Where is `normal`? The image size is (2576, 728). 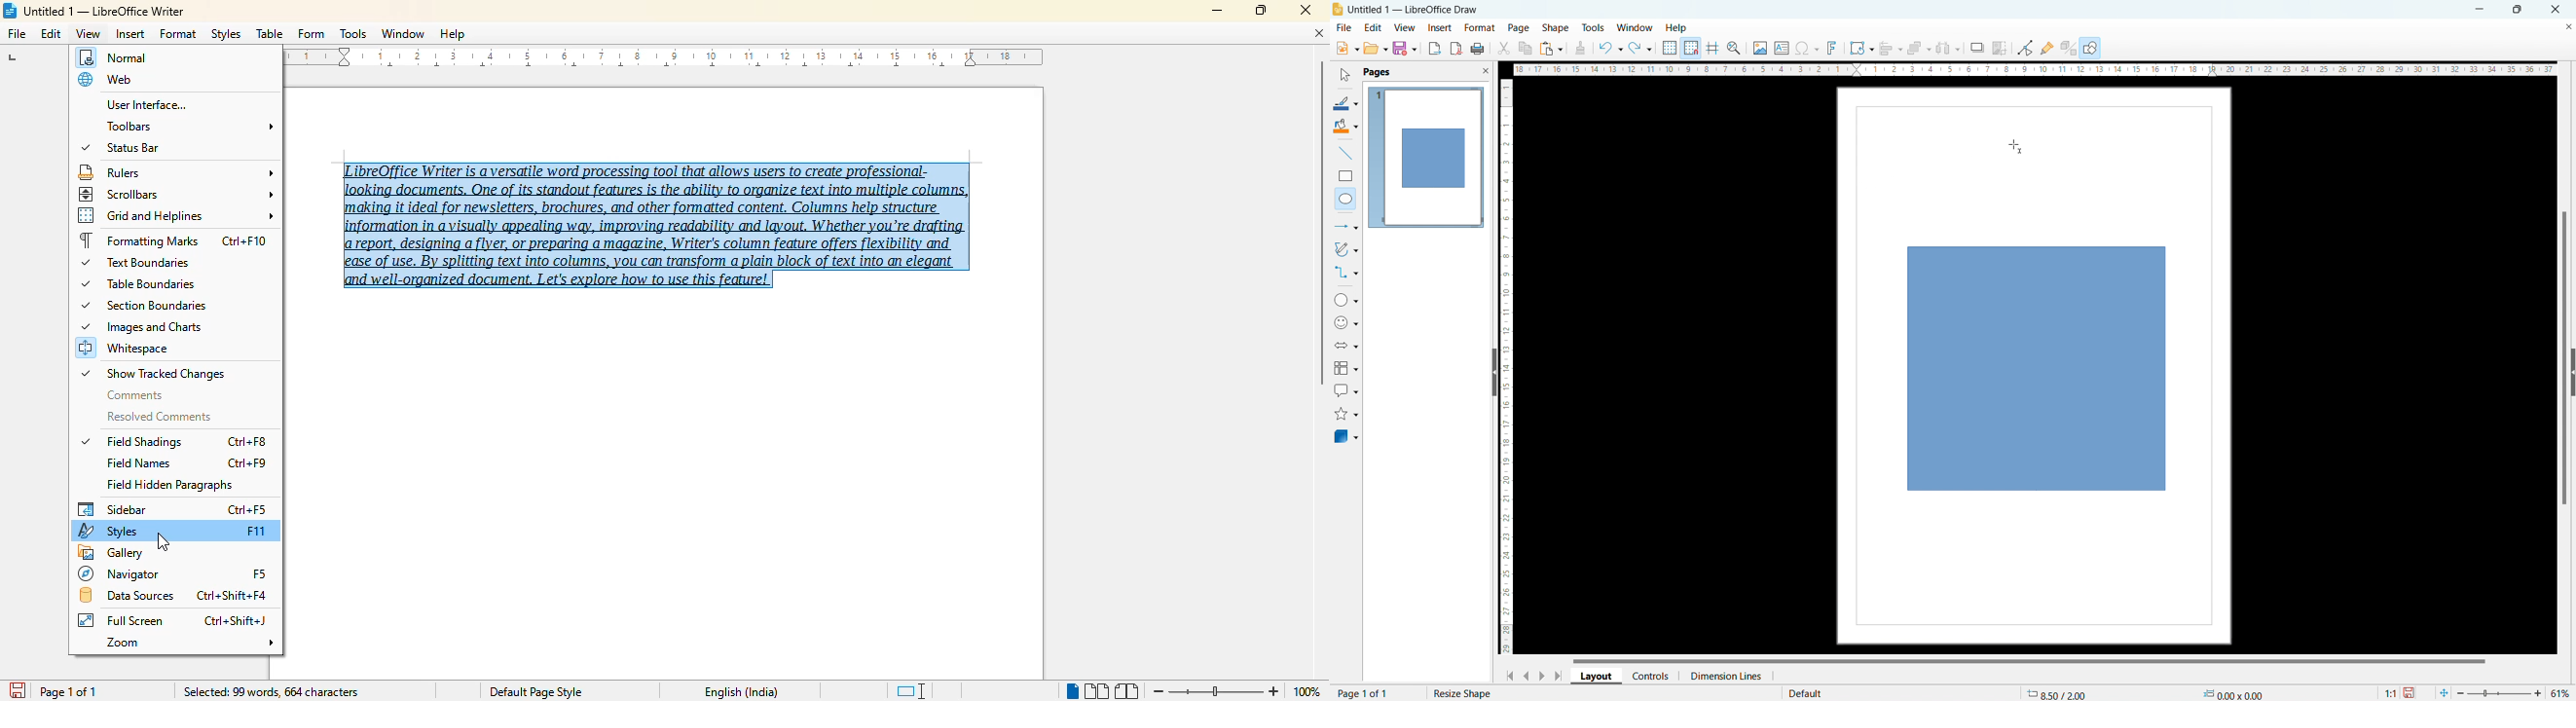 normal is located at coordinates (115, 57).